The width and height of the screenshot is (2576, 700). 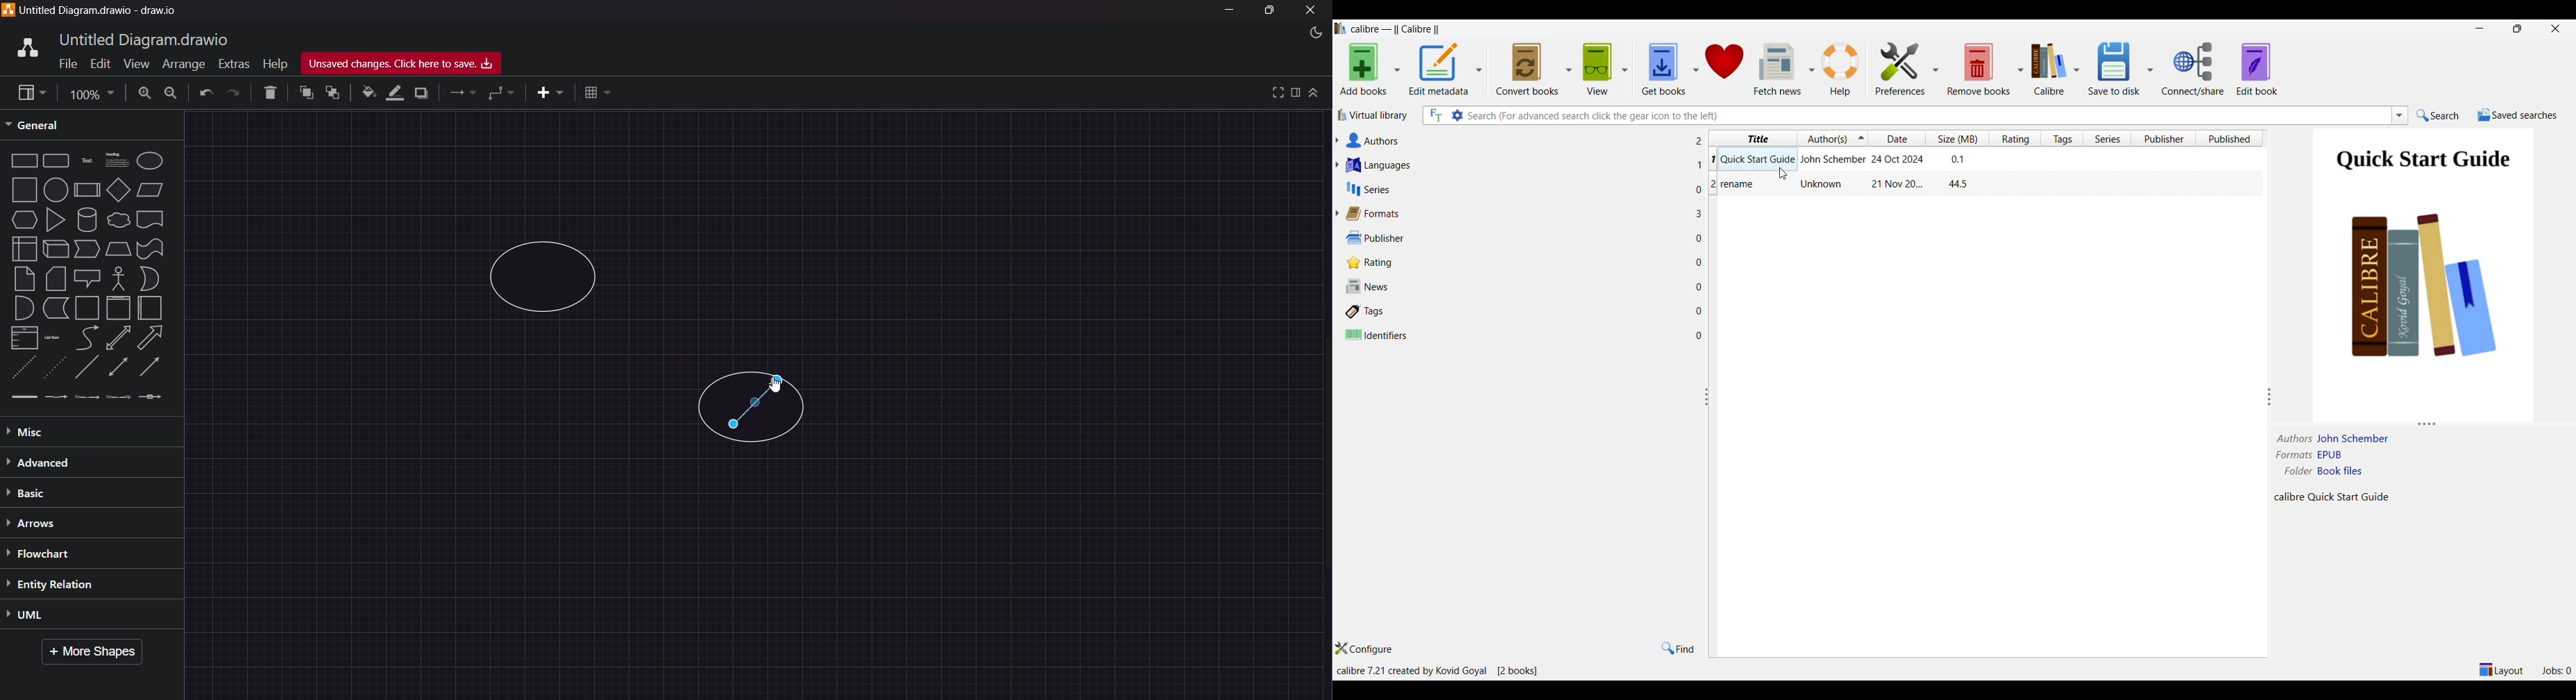 I want to click on Help, so click(x=1843, y=68).